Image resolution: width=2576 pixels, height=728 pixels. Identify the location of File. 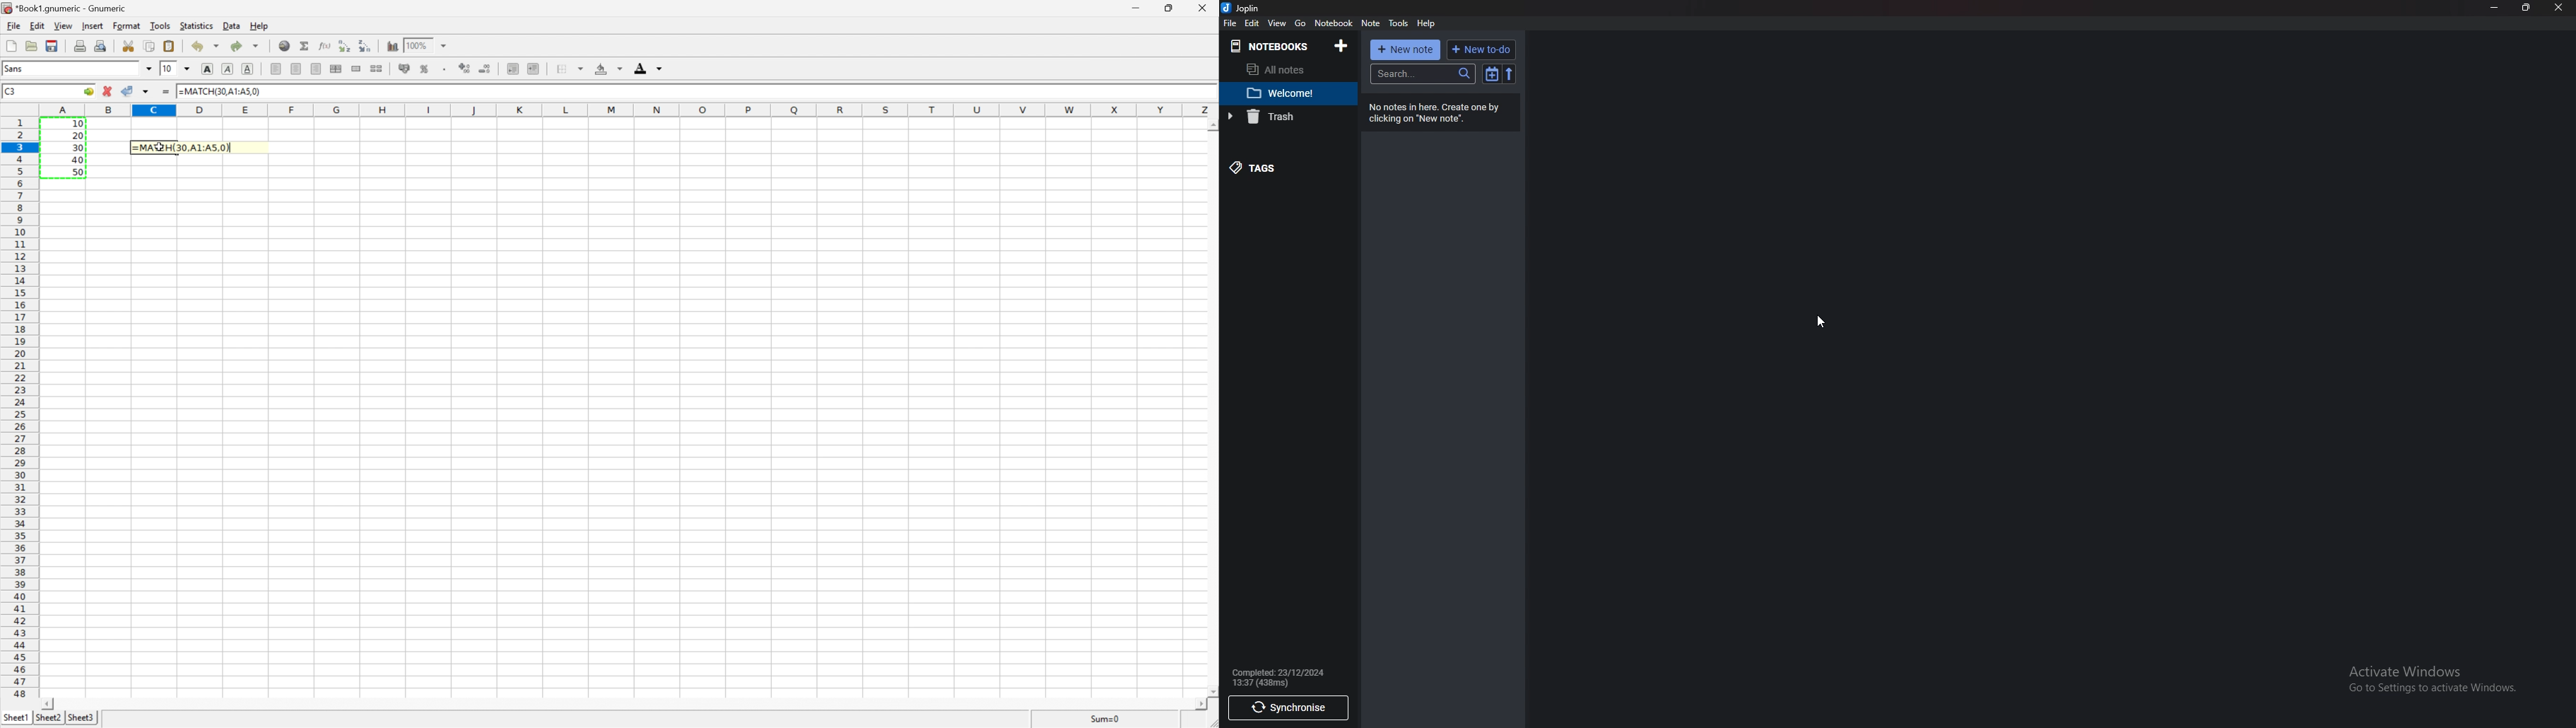
(14, 25).